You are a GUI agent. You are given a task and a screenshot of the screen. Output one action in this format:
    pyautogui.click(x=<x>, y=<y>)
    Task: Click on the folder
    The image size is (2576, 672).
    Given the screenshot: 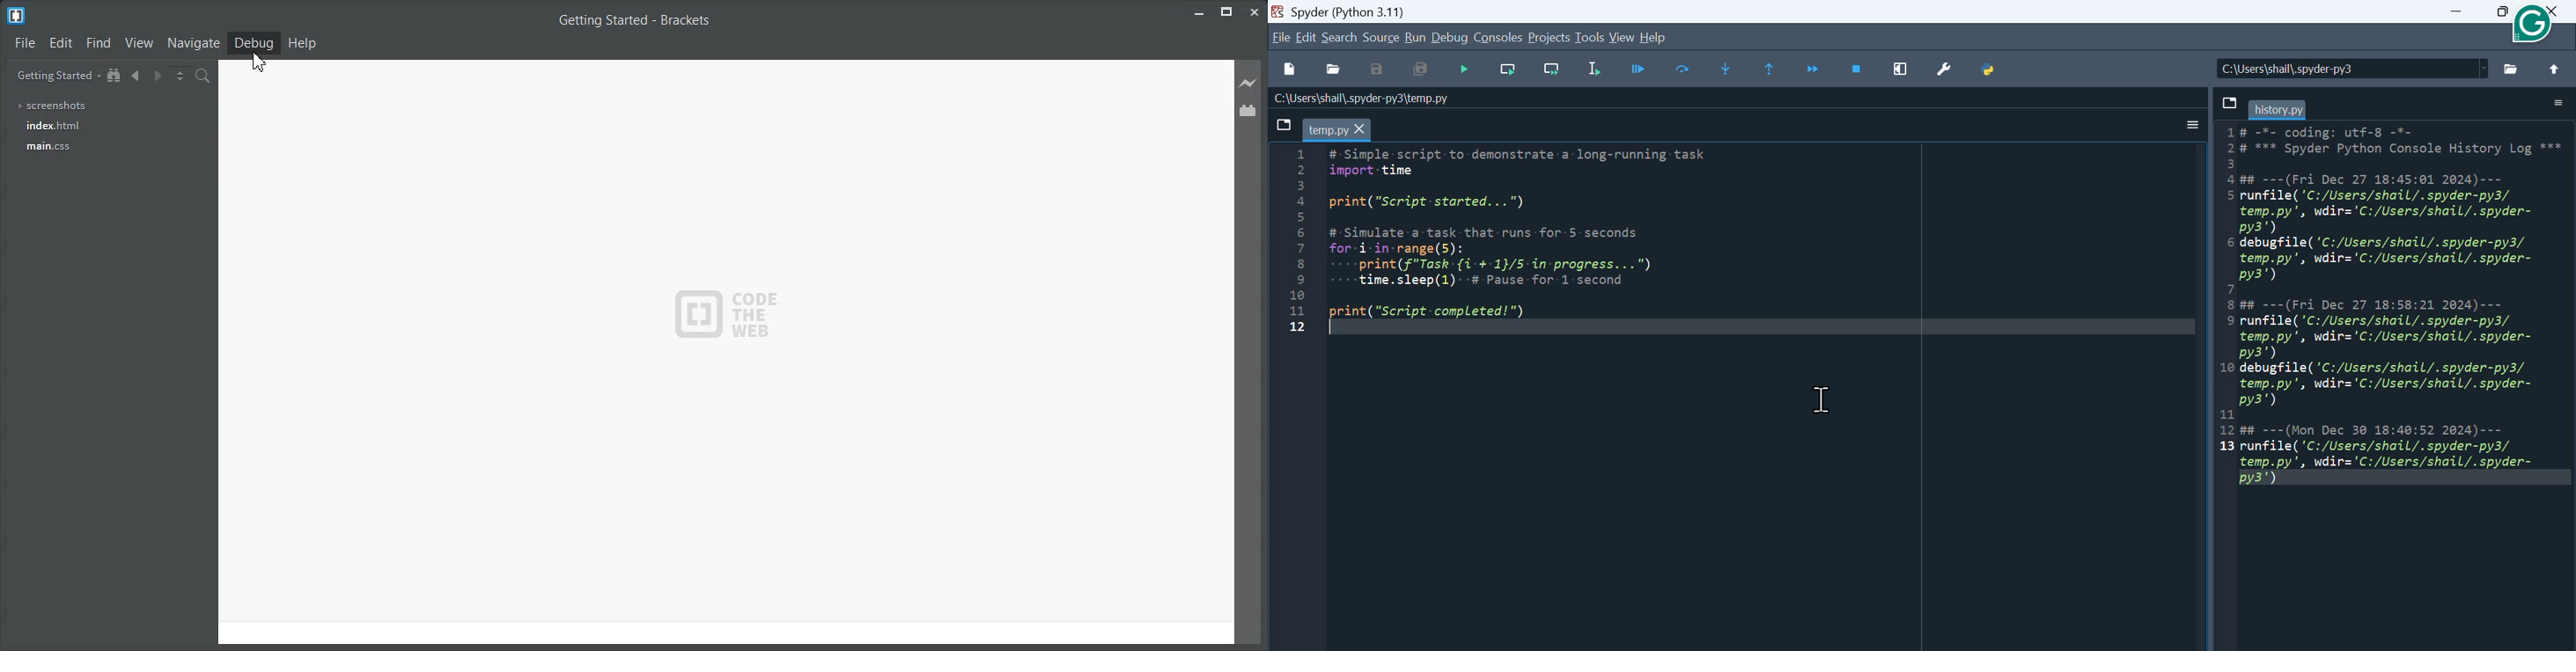 What is the action you would take?
    pyautogui.click(x=2505, y=69)
    